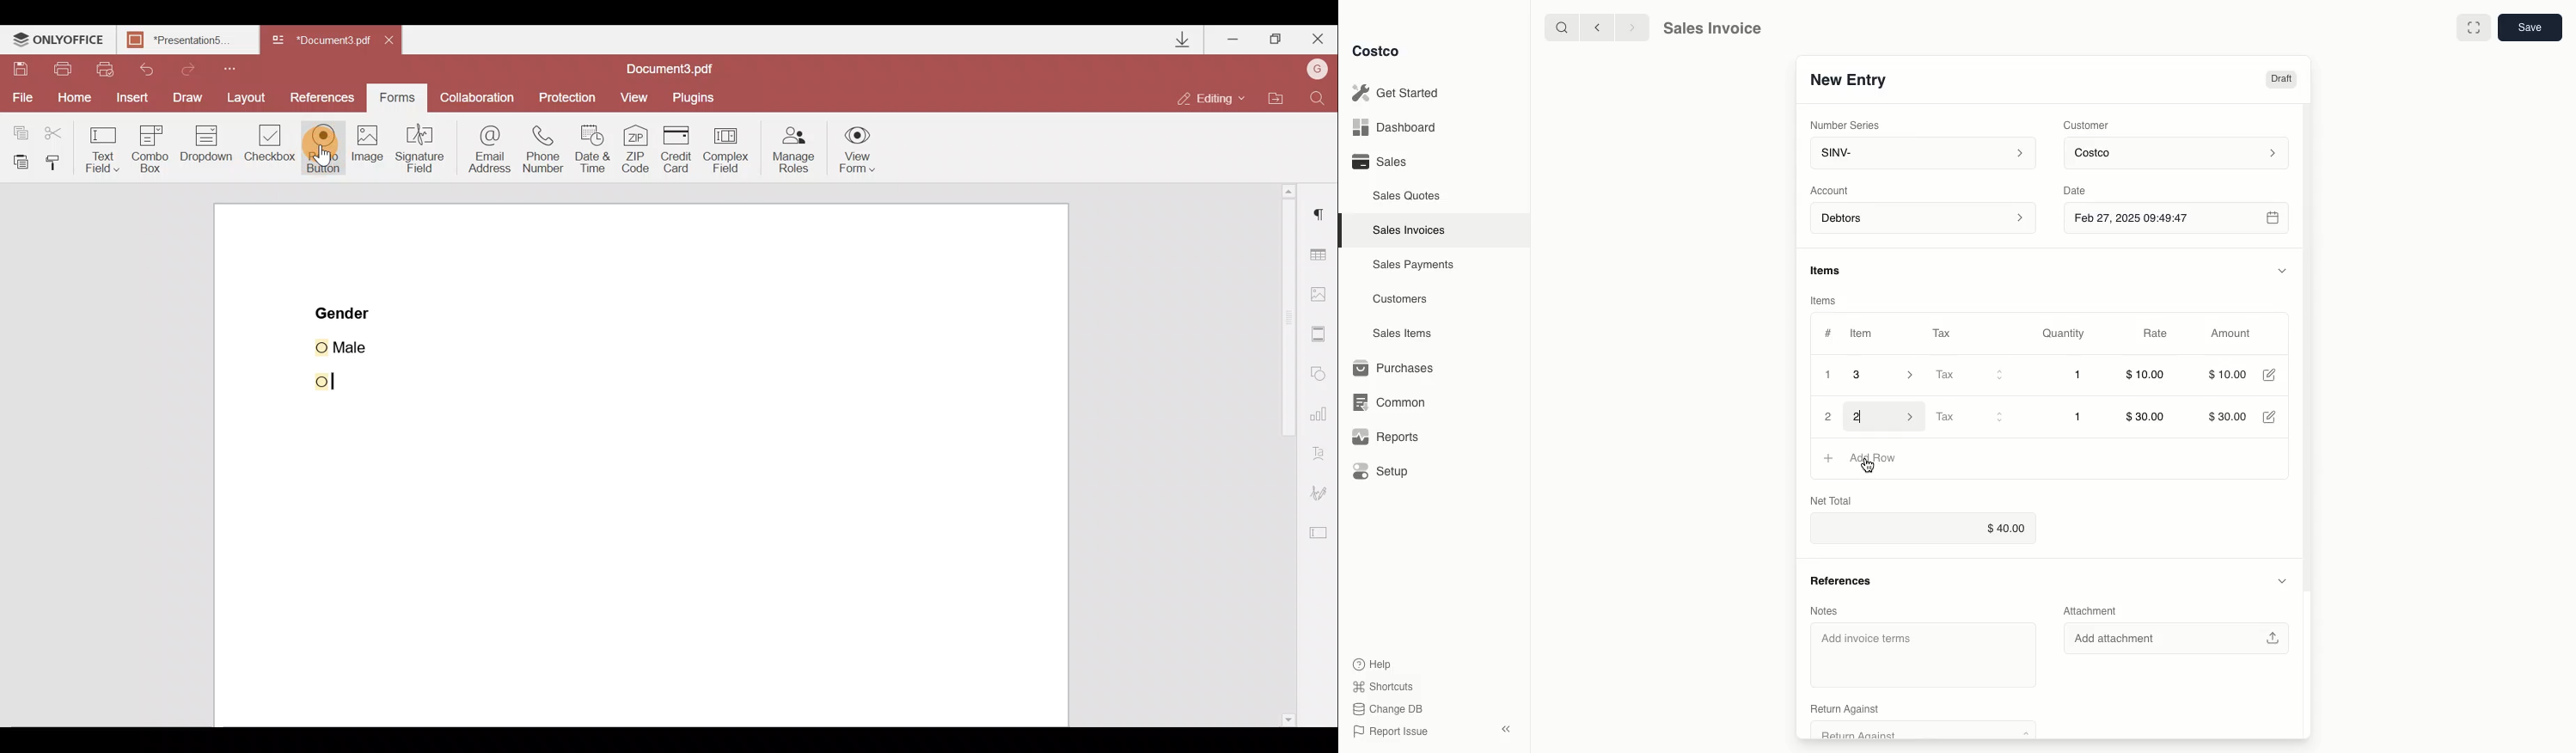 This screenshot has height=756, width=2576. I want to click on Open file location, so click(1283, 96).